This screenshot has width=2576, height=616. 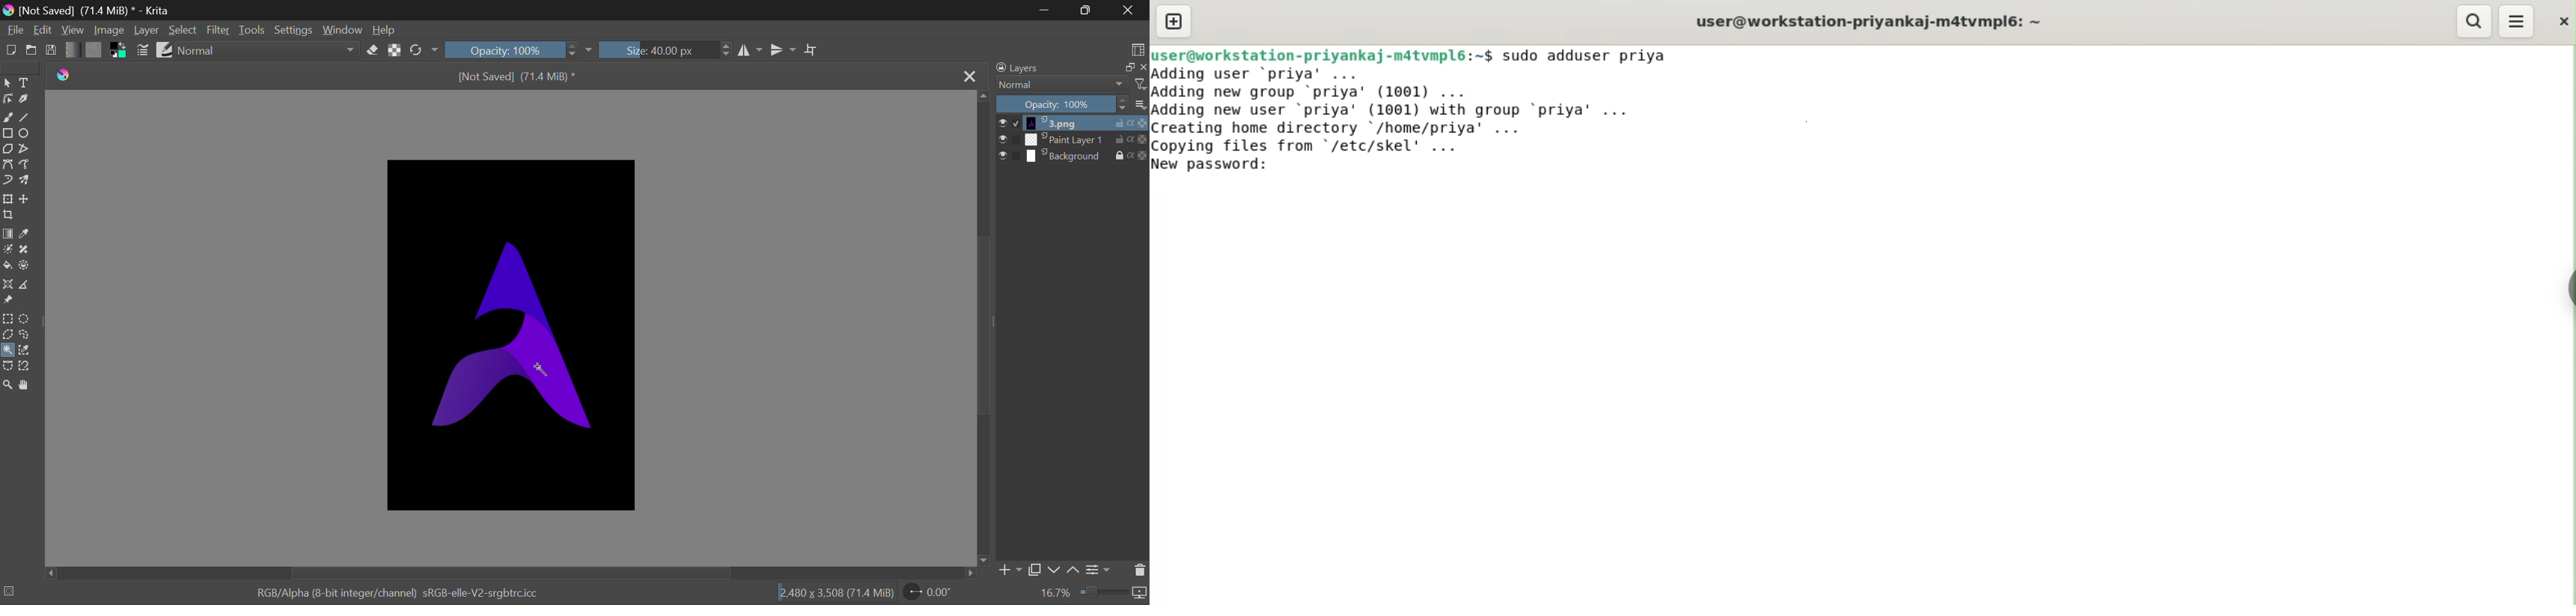 I want to click on icon, so click(x=1140, y=592).